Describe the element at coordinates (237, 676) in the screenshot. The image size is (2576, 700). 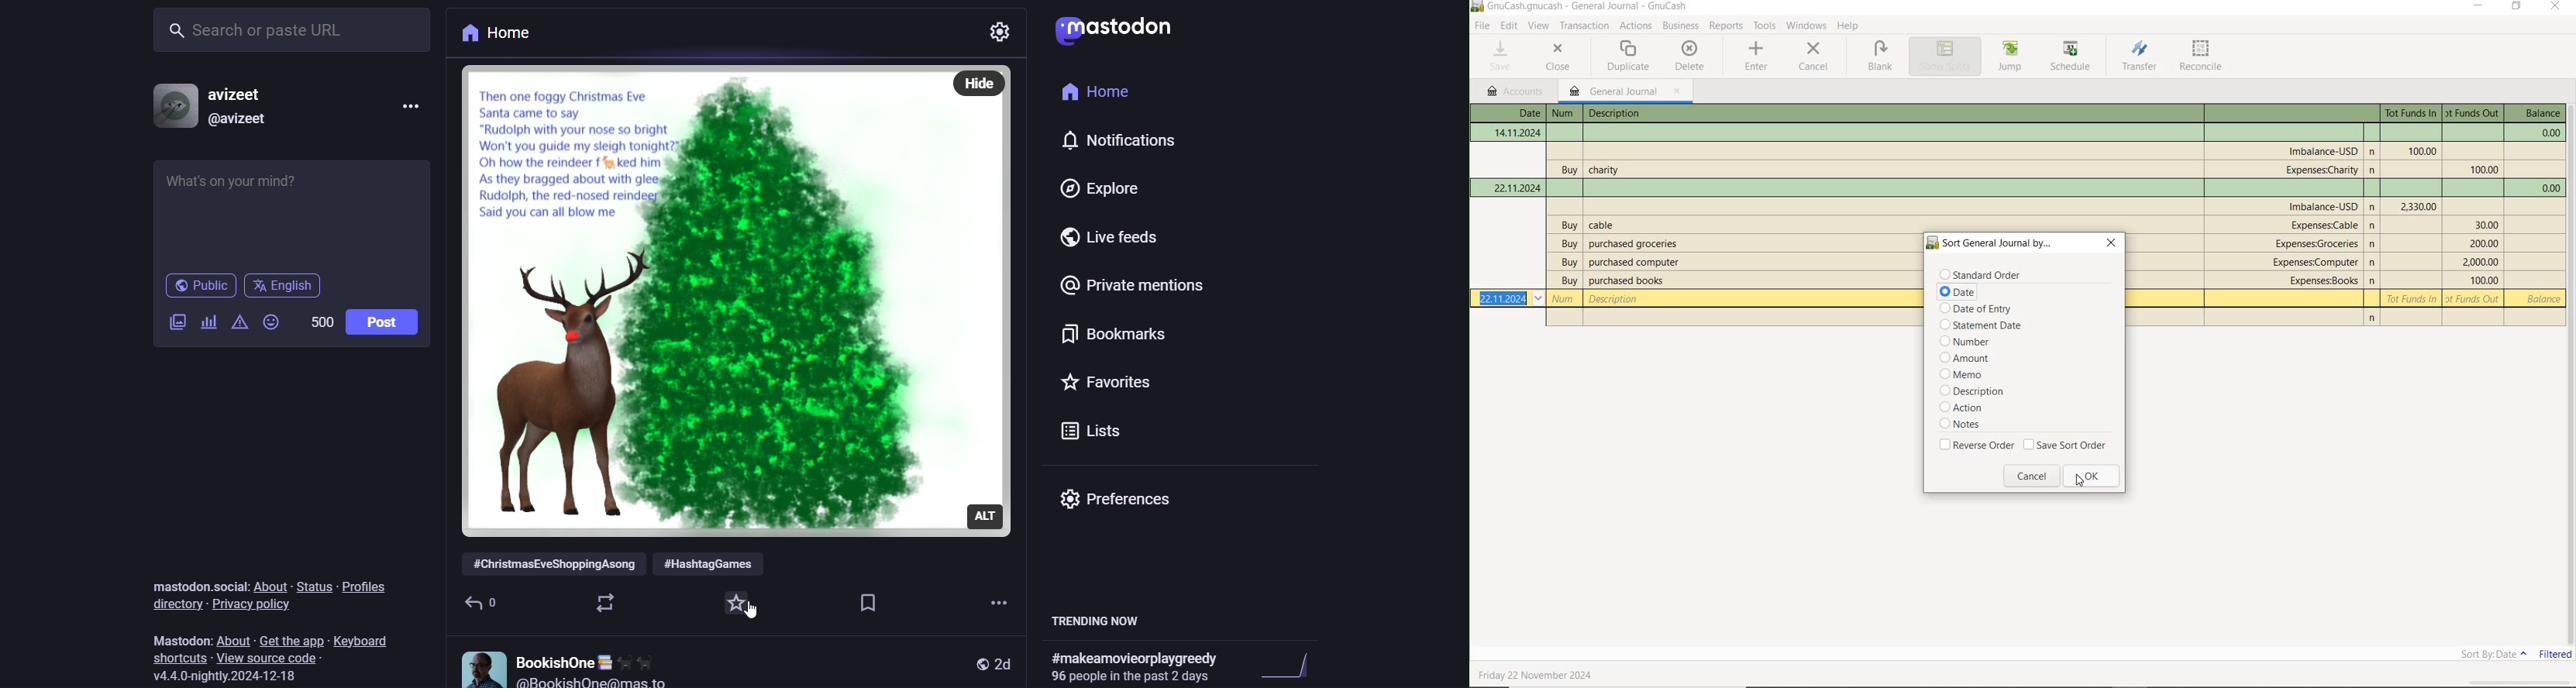
I see `version` at that location.